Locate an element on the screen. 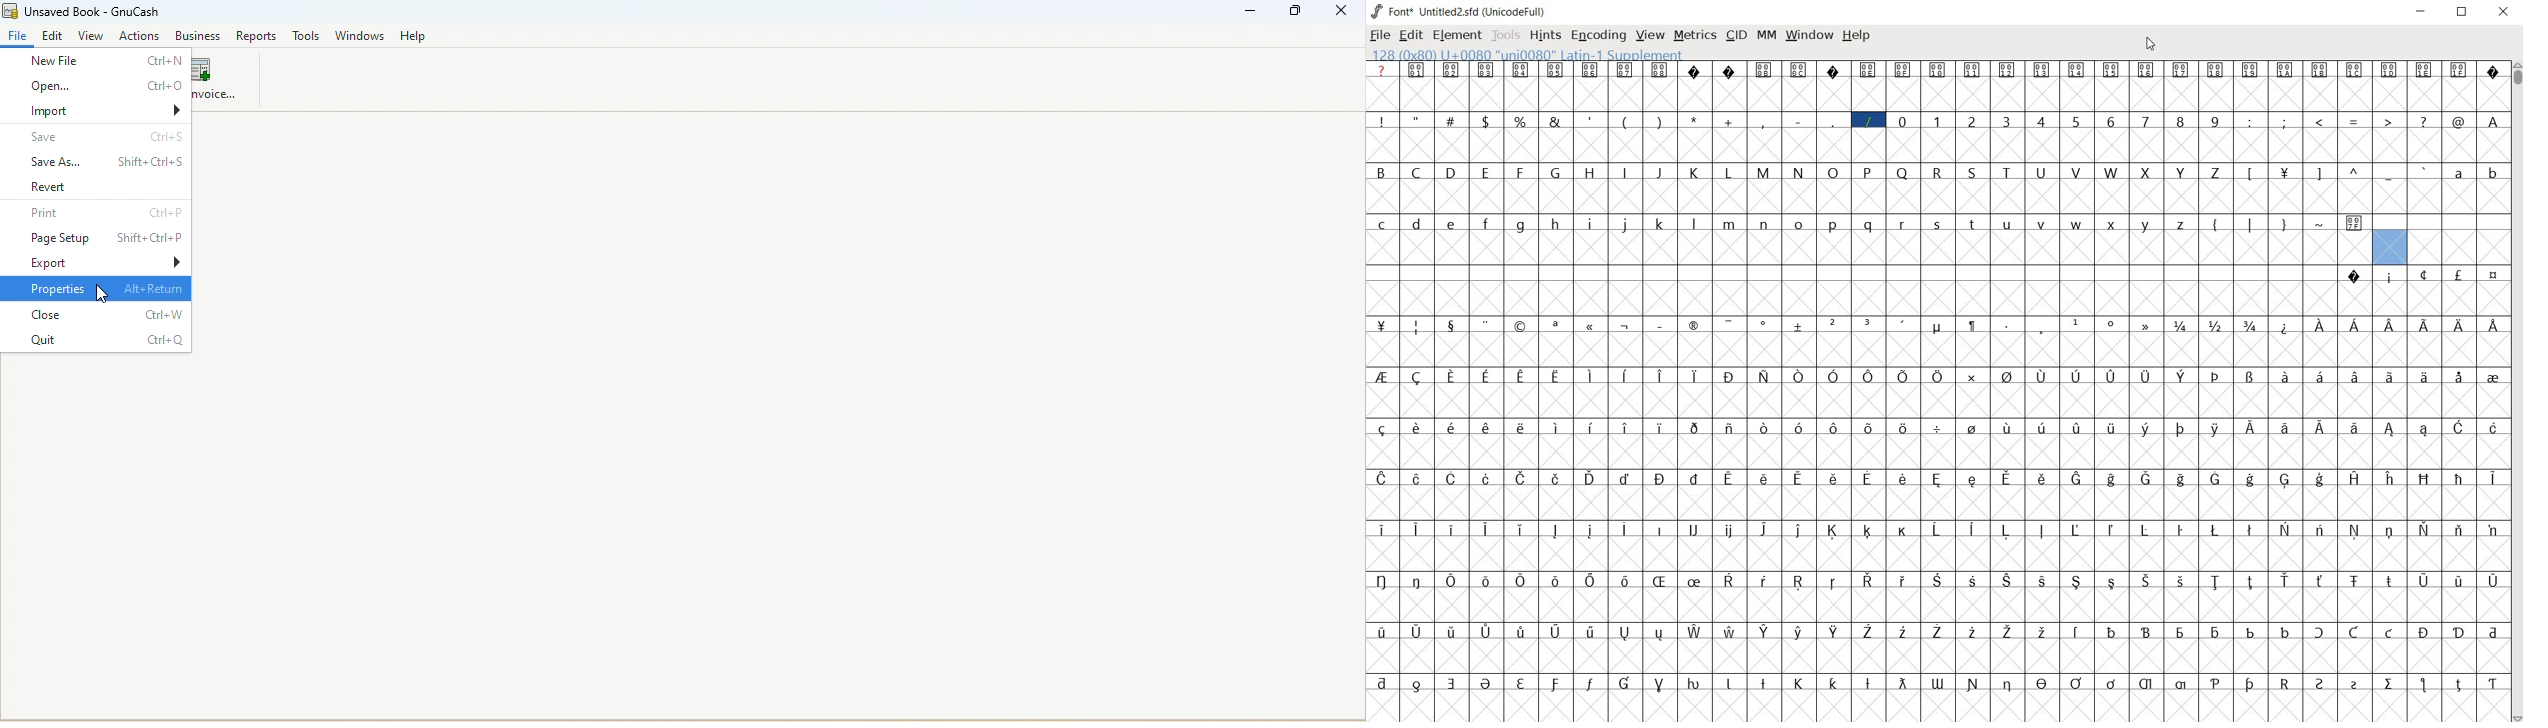  glyph is located at coordinates (1694, 428).